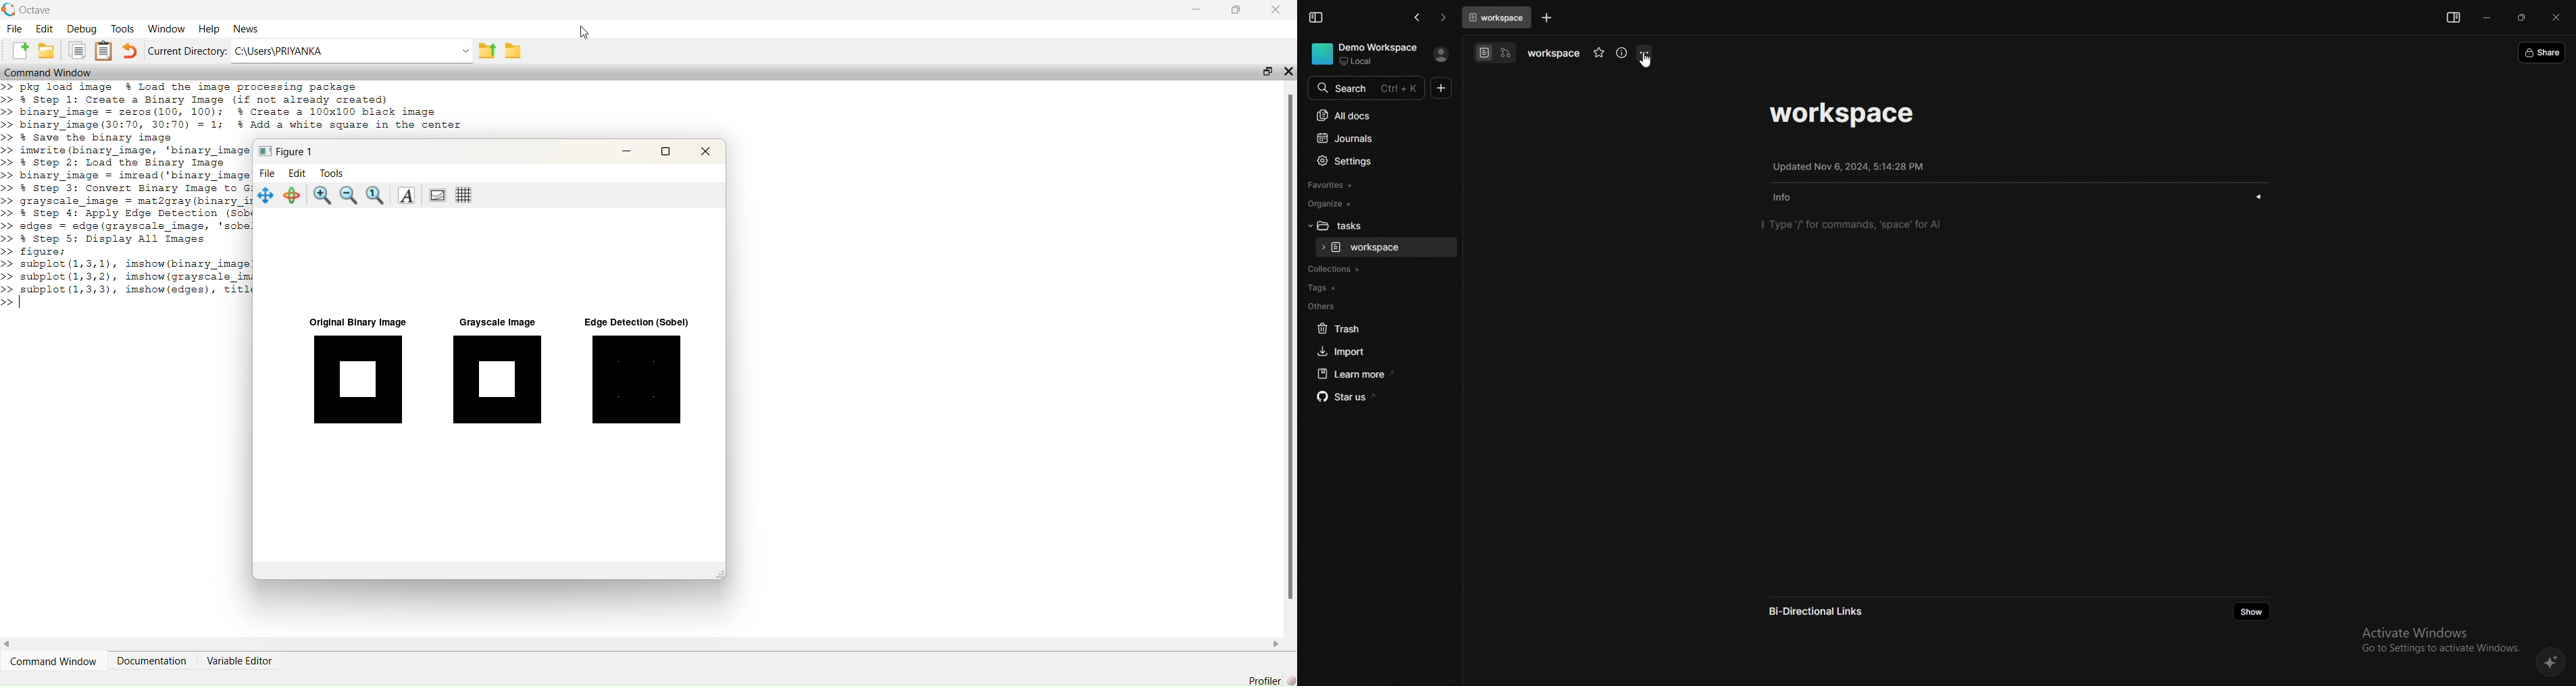 Image resolution: width=2576 pixels, height=700 pixels. I want to click on cursor, so click(582, 34).